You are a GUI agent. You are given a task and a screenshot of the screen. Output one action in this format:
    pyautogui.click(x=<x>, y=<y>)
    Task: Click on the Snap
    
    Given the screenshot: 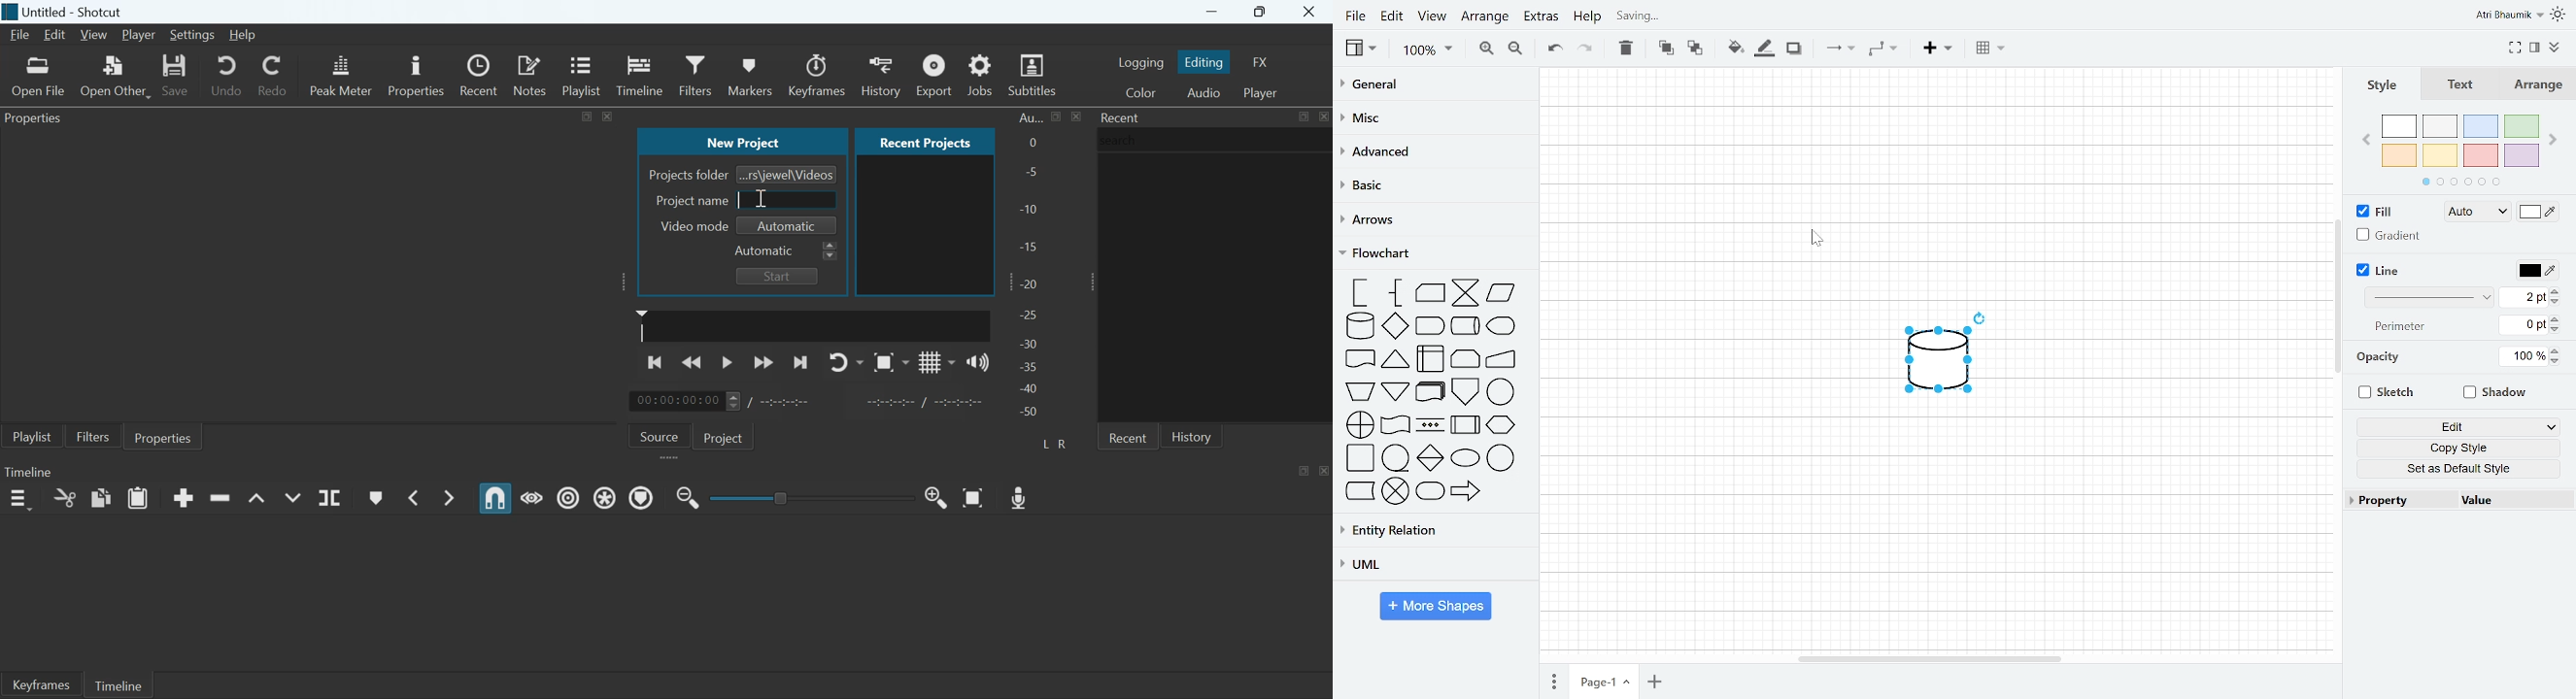 What is the action you would take?
    pyautogui.click(x=496, y=498)
    